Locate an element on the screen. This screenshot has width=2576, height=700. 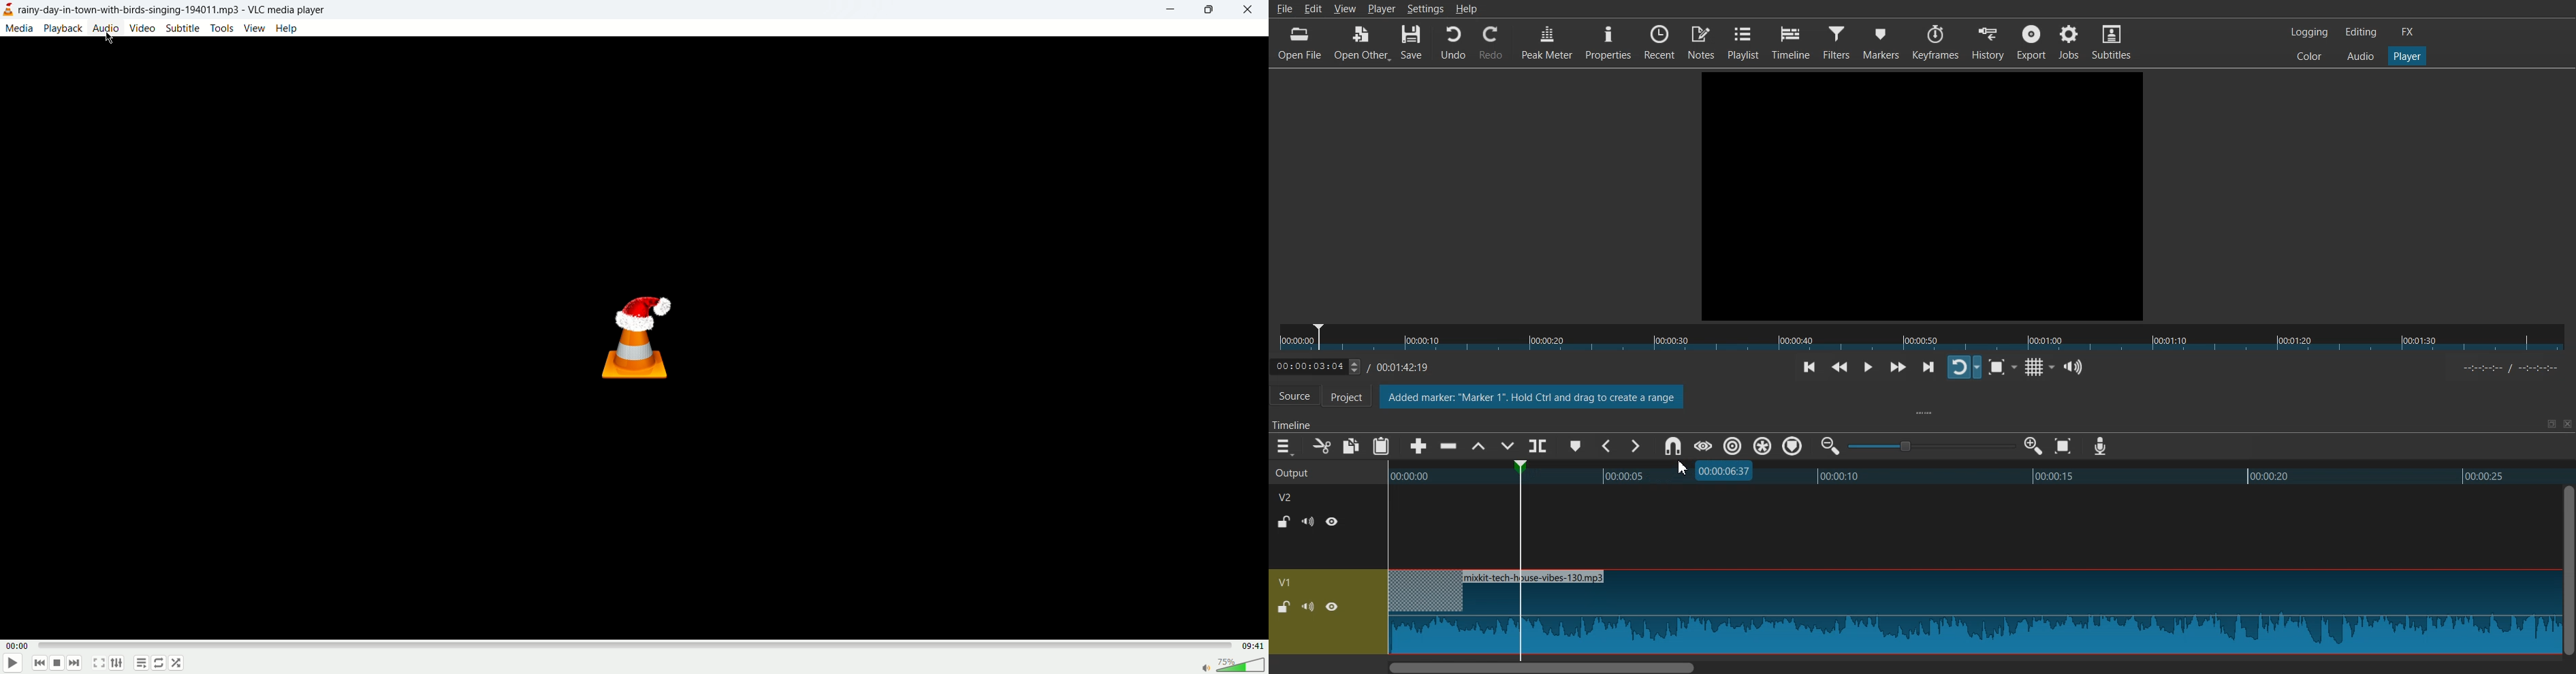
File Preview window is located at coordinates (1925, 194).